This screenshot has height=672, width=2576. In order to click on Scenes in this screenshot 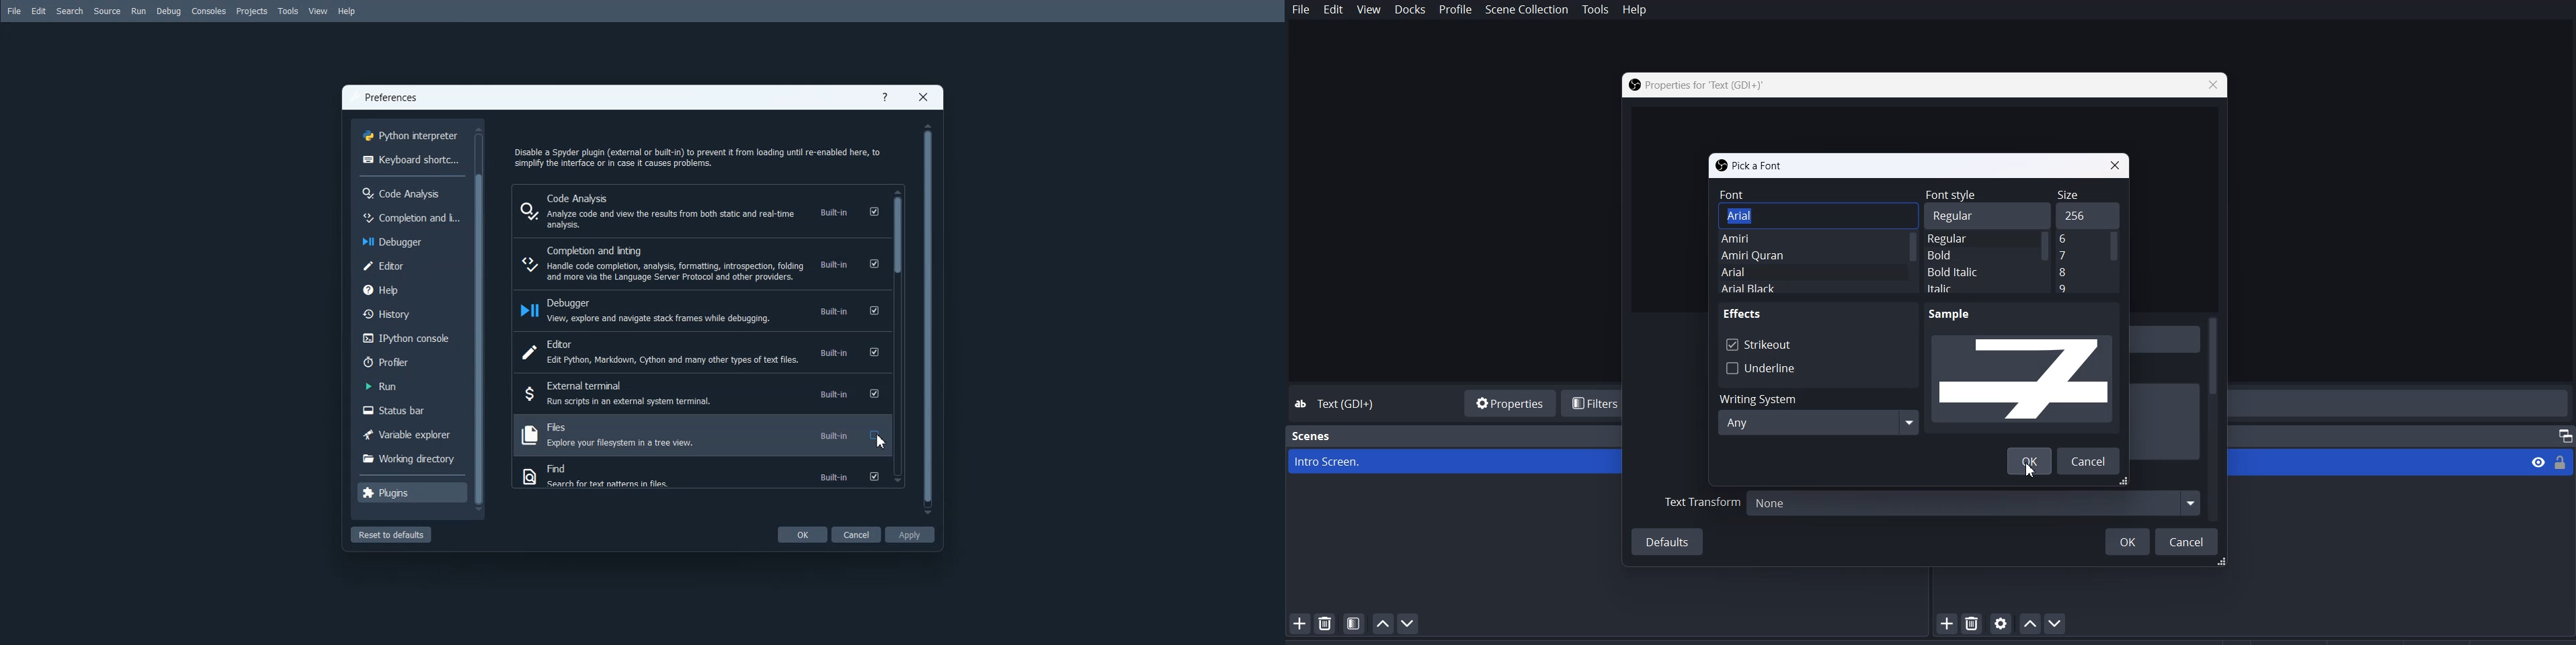, I will do `click(1312, 436)`.